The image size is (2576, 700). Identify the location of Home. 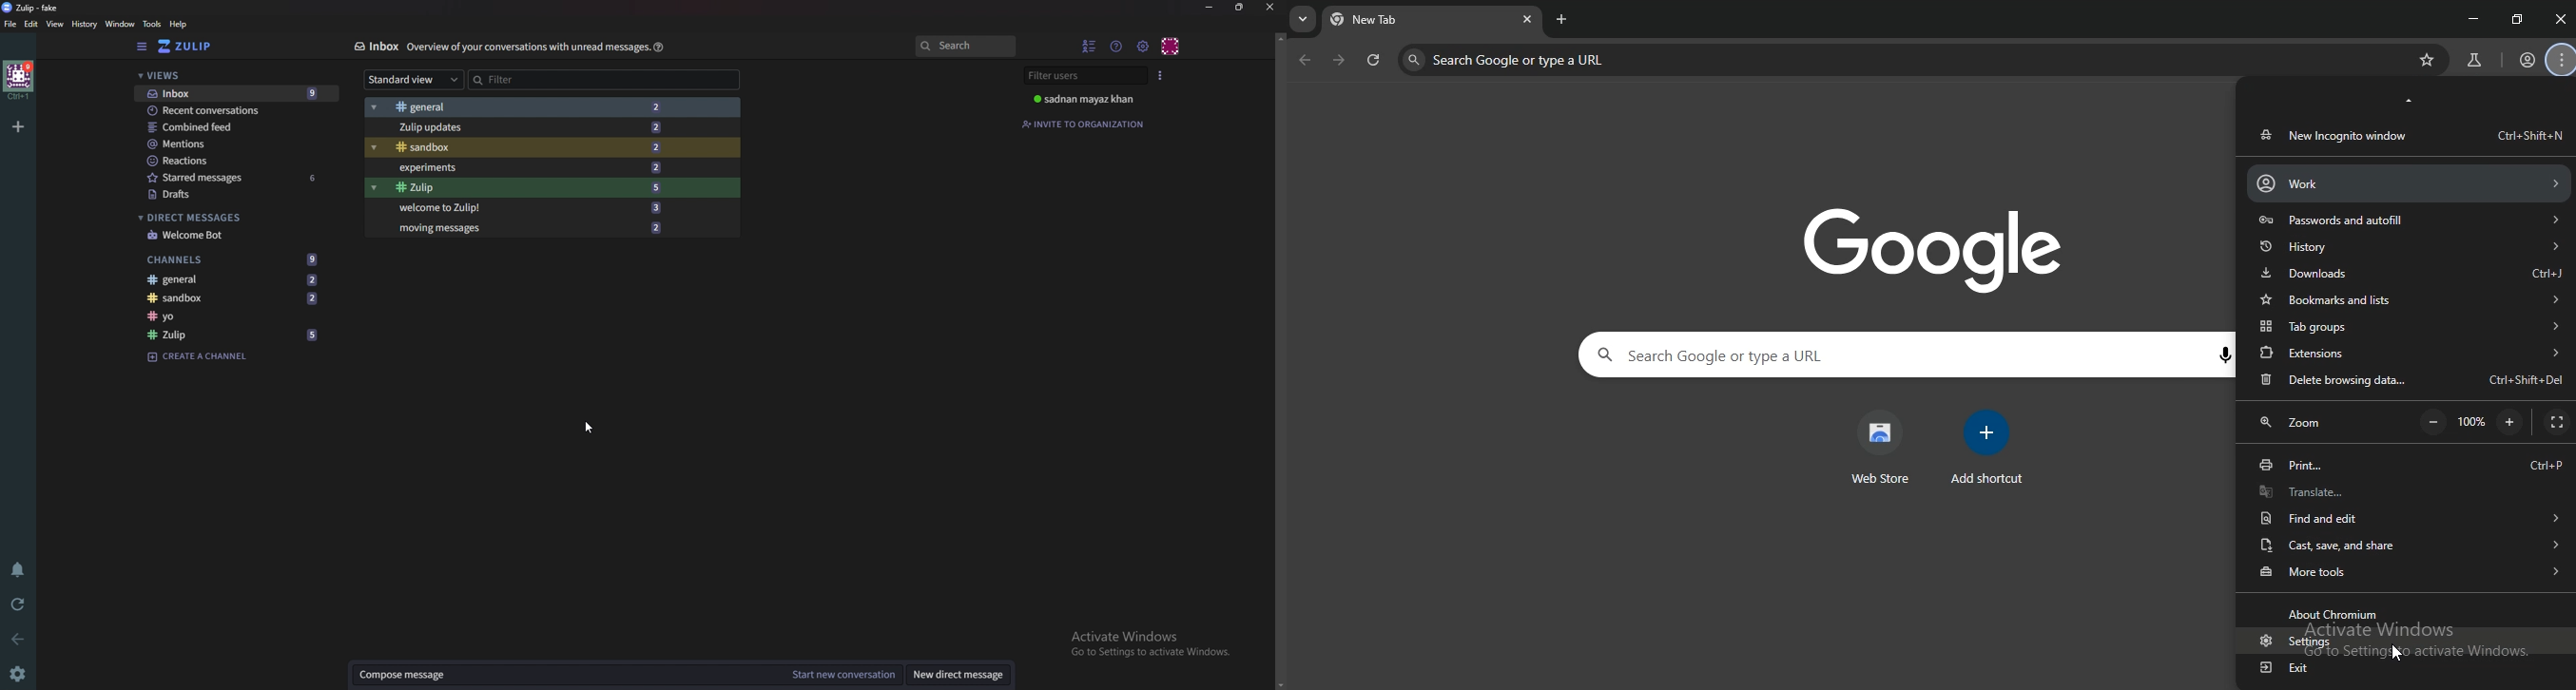
(20, 80).